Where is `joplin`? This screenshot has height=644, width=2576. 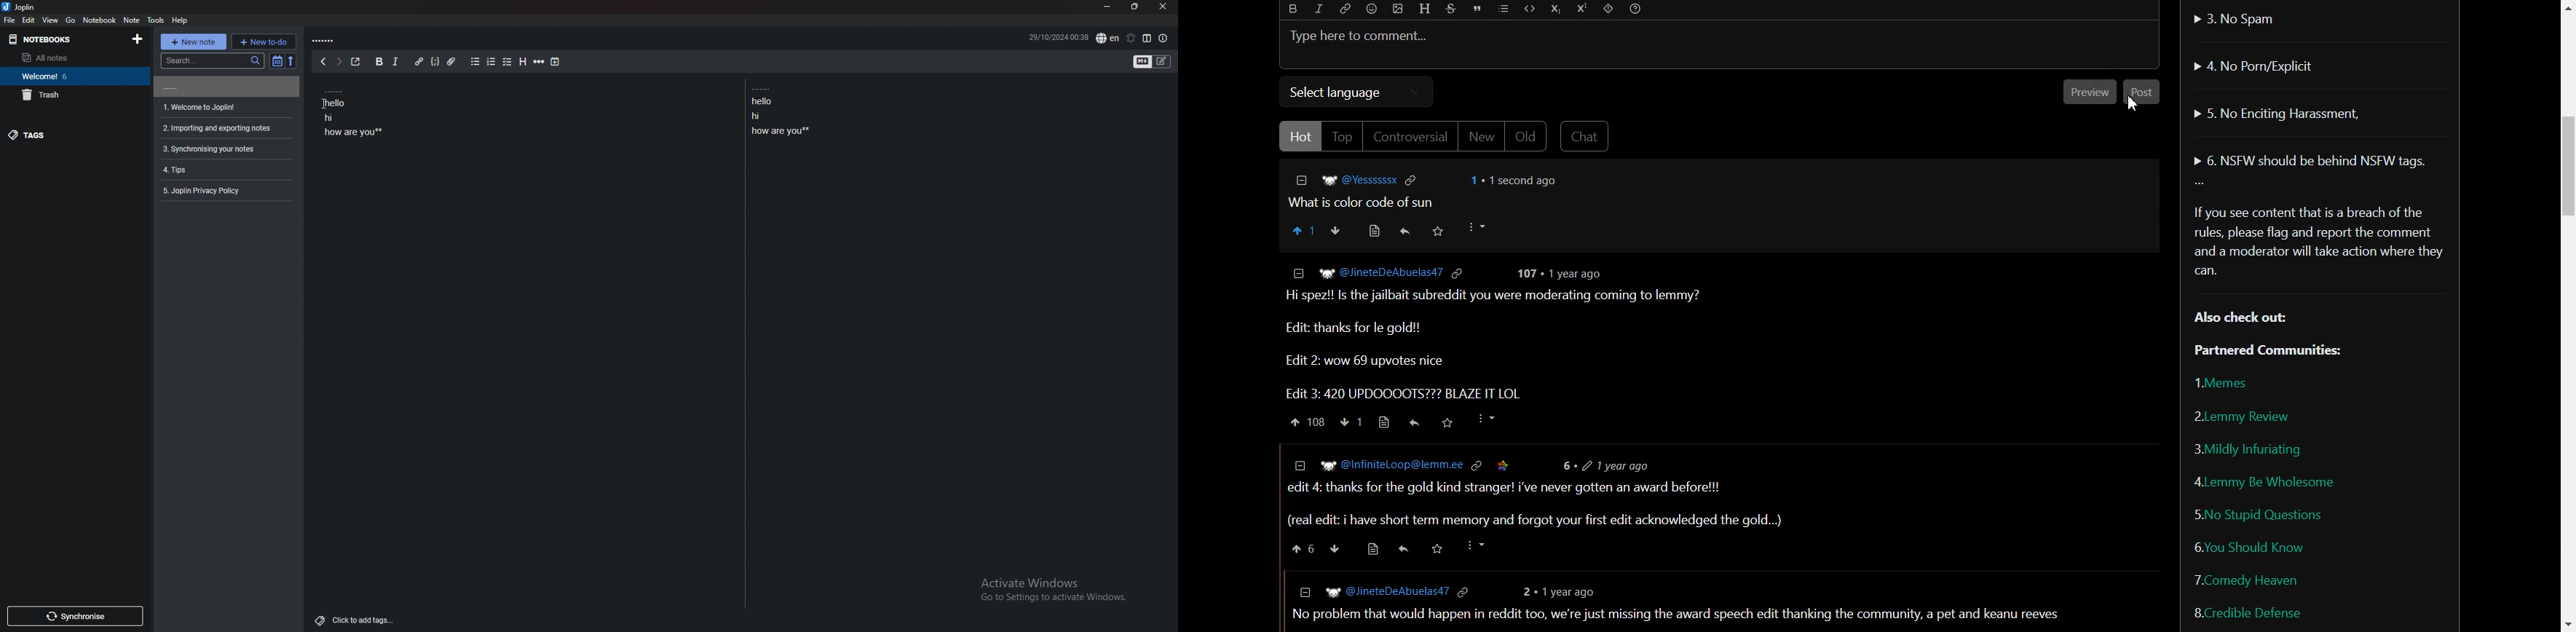 joplin is located at coordinates (20, 7).